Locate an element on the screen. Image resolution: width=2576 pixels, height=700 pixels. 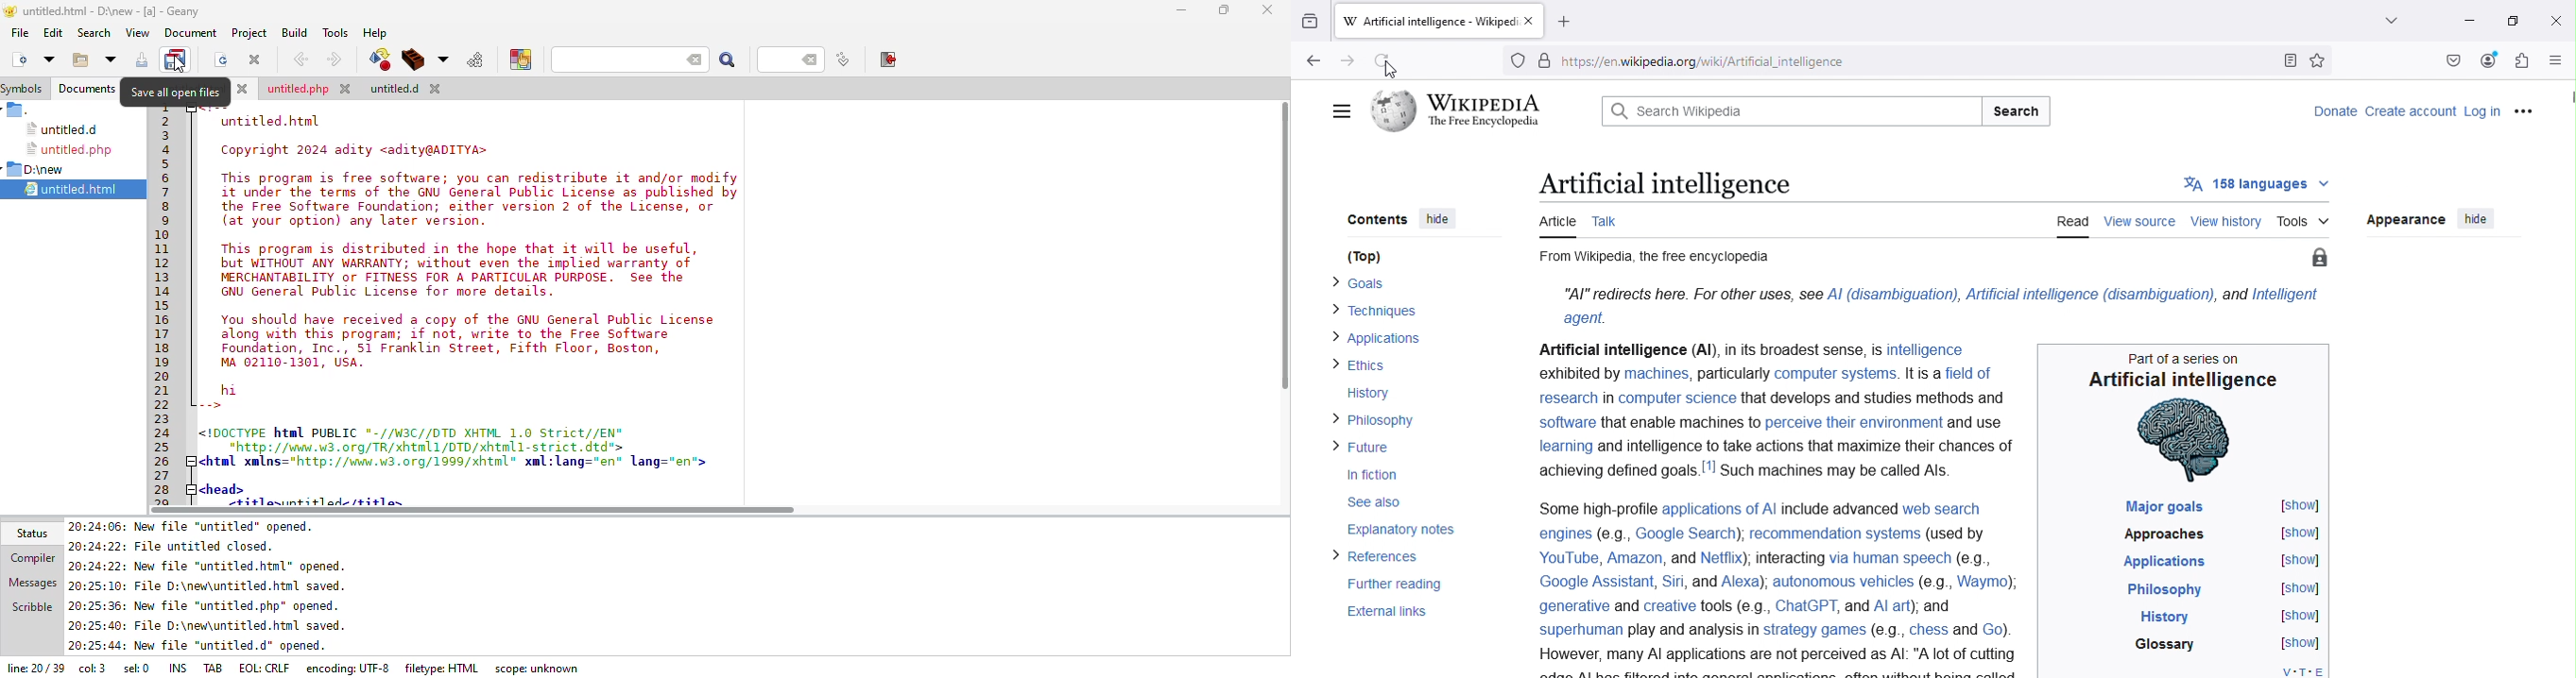
https//enwikipedia.org/wiki/Artificial_intelligence is located at coordinates (1719, 60).